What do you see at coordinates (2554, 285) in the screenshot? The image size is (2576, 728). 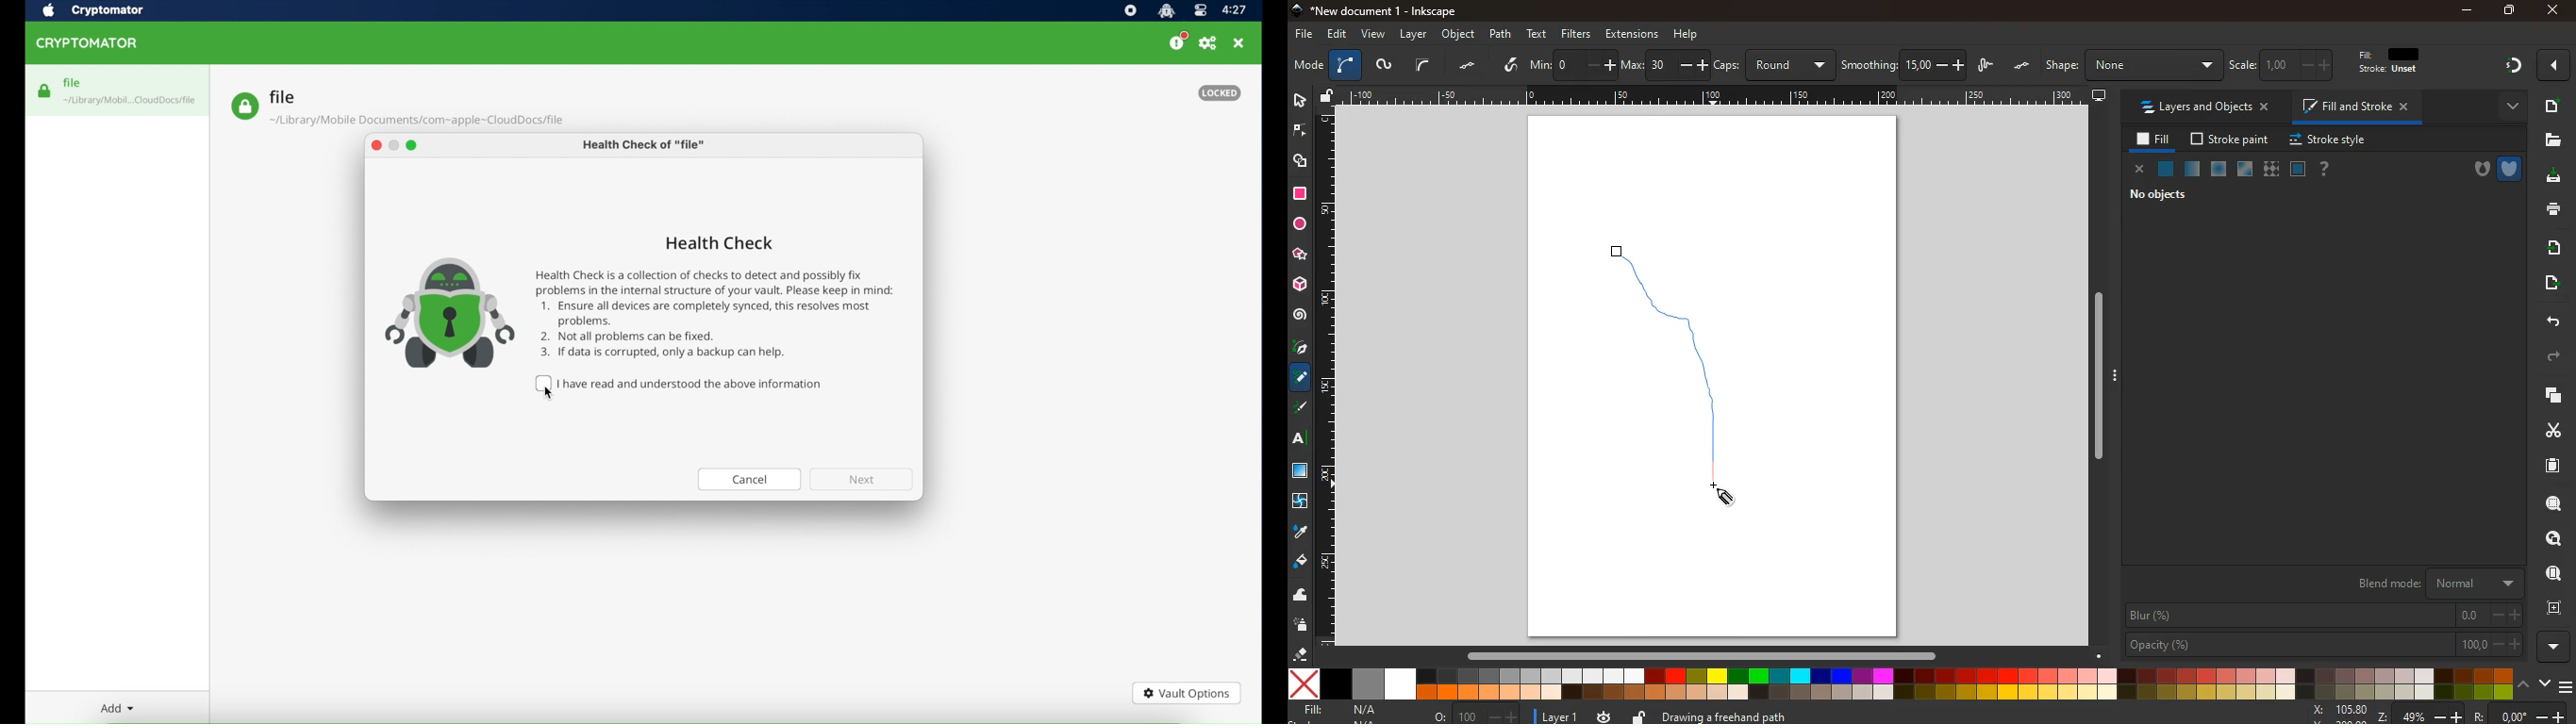 I see `send` at bounding box center [2554, 285].